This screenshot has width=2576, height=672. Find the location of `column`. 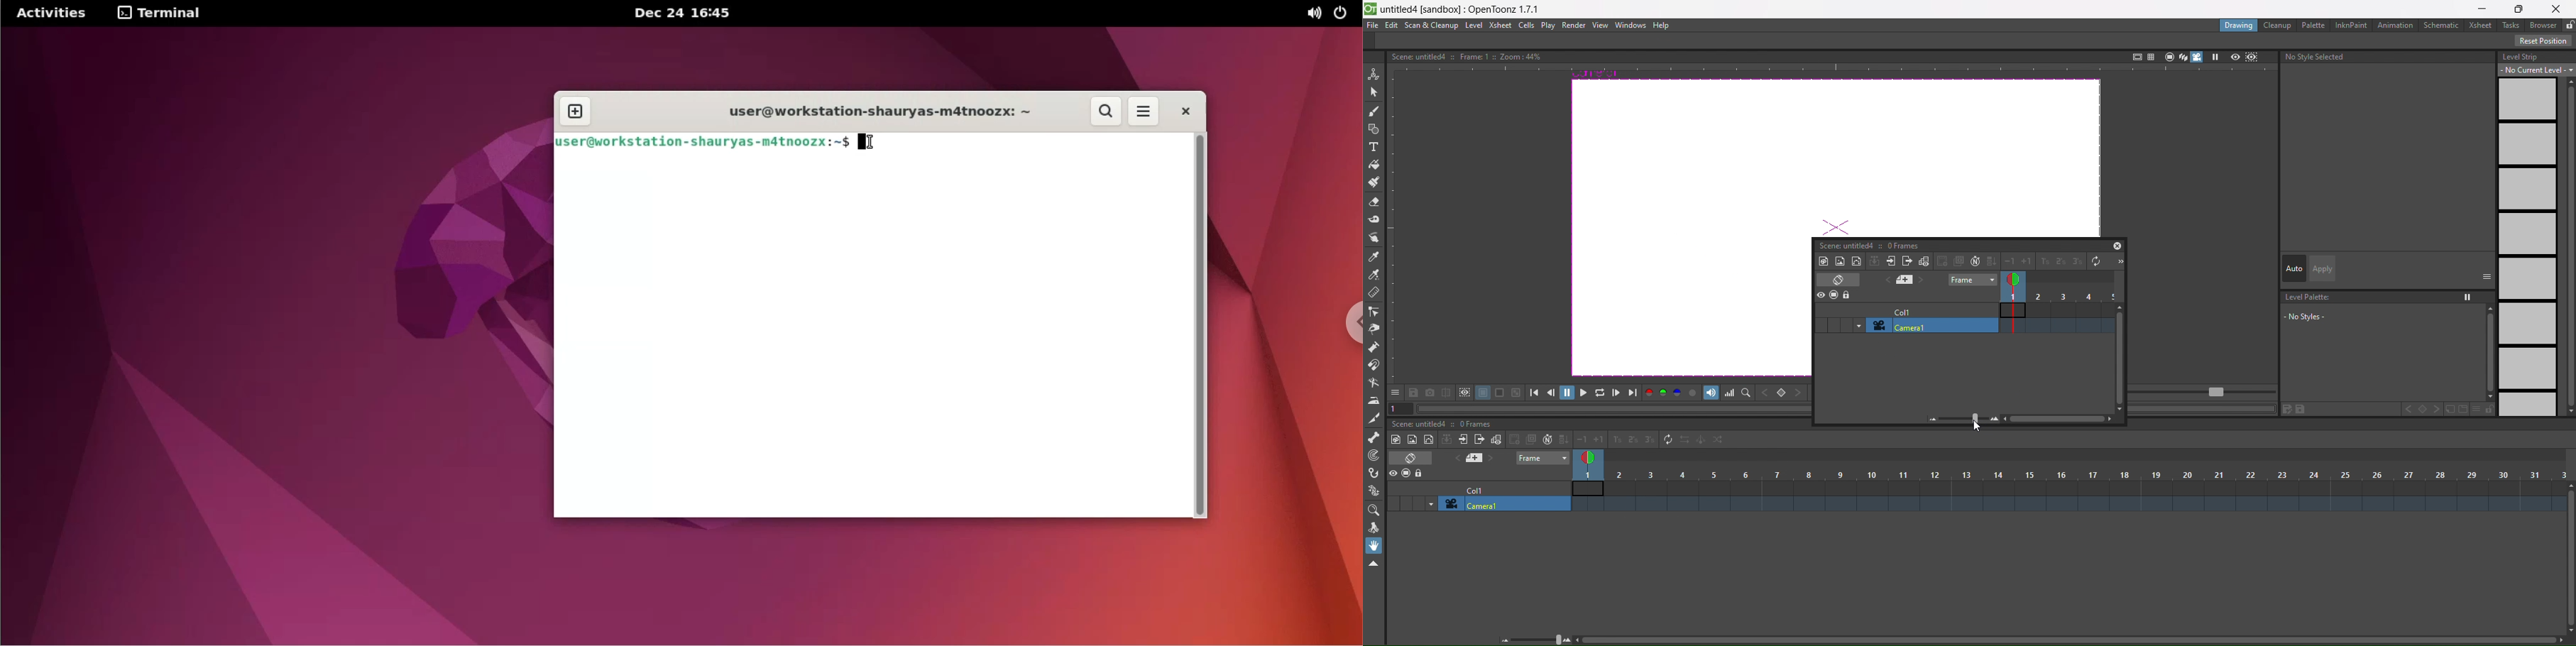

column is located at coordinates (2071, 474).